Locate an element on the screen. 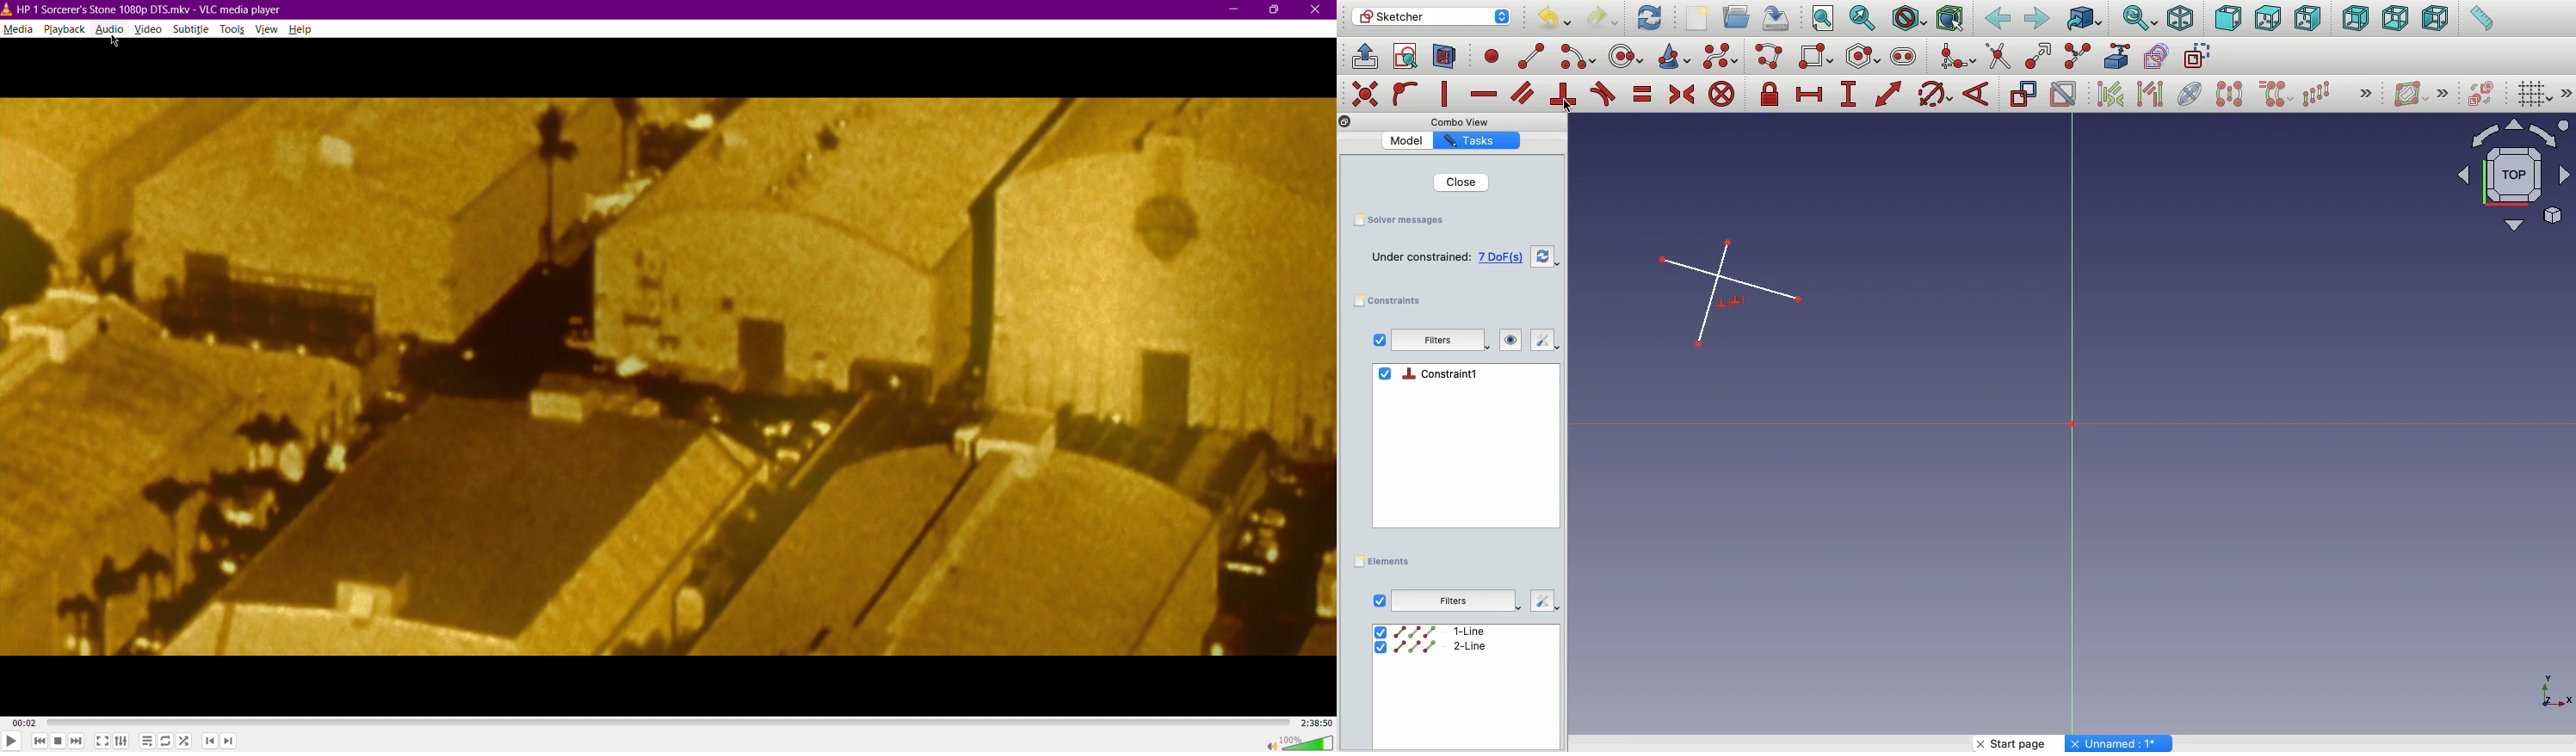 This screenshot has width=2576, height=756. Polygon is located at coordinates (1864, 57).